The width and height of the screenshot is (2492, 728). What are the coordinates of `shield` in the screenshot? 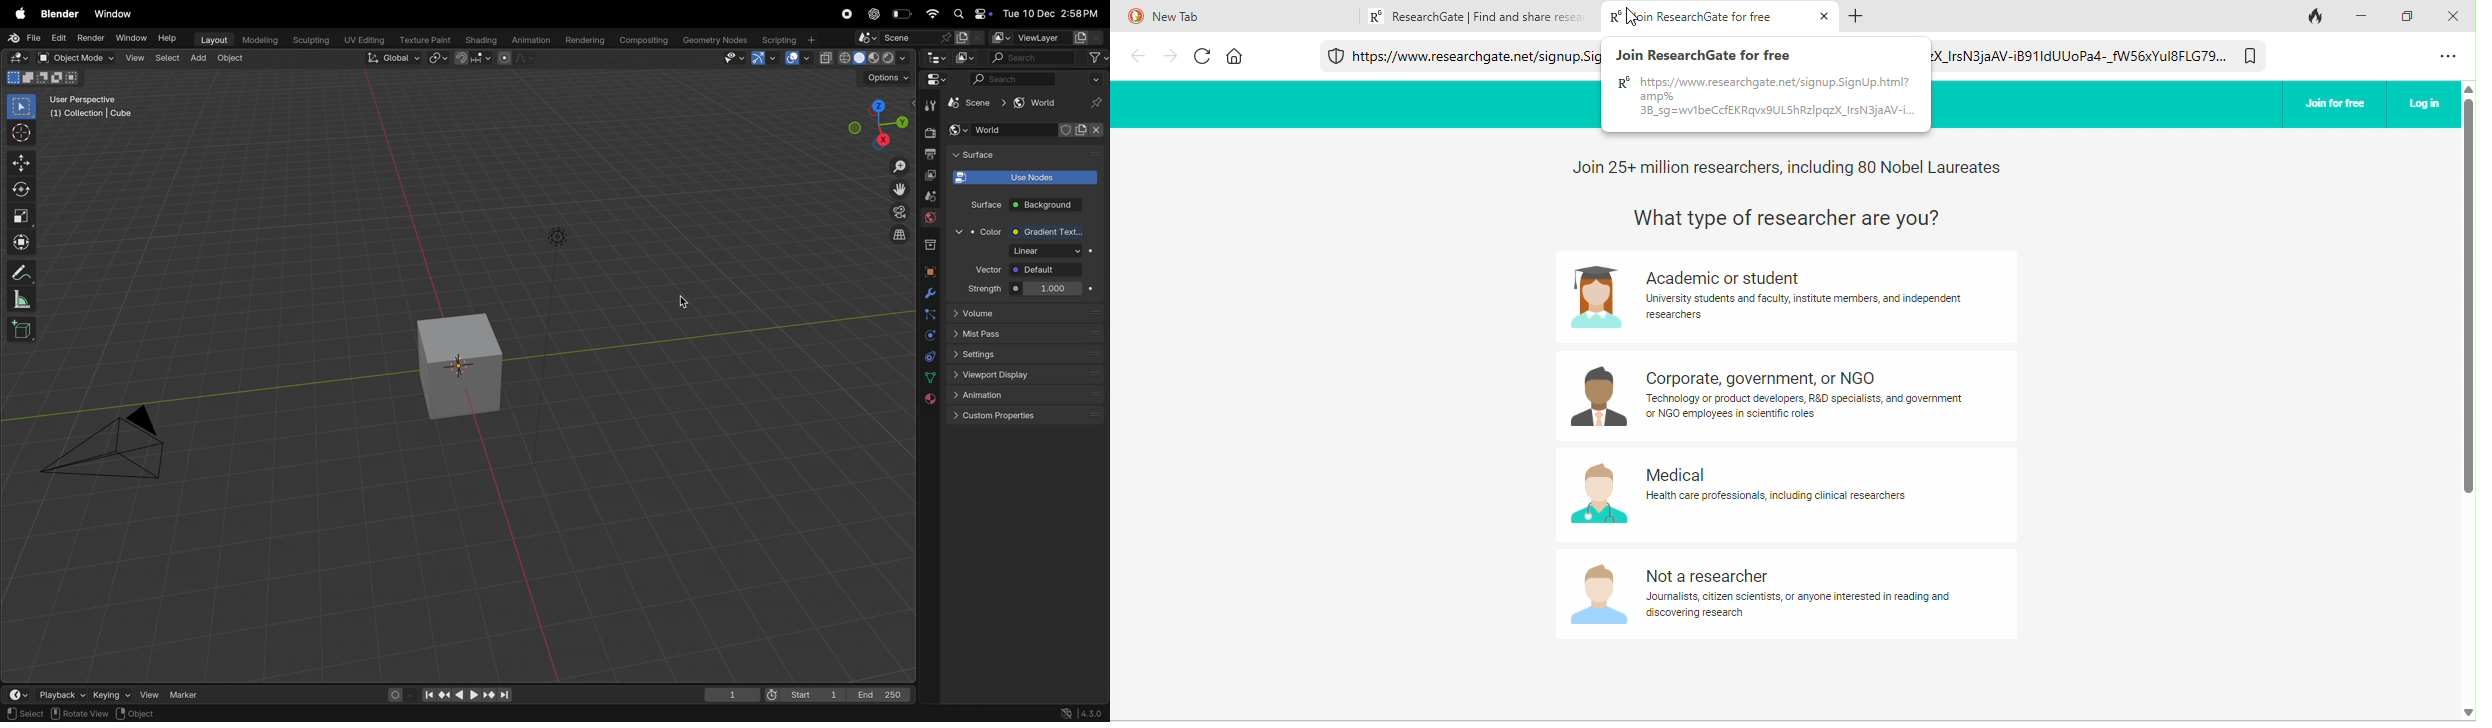 It's located at (1068, 130).